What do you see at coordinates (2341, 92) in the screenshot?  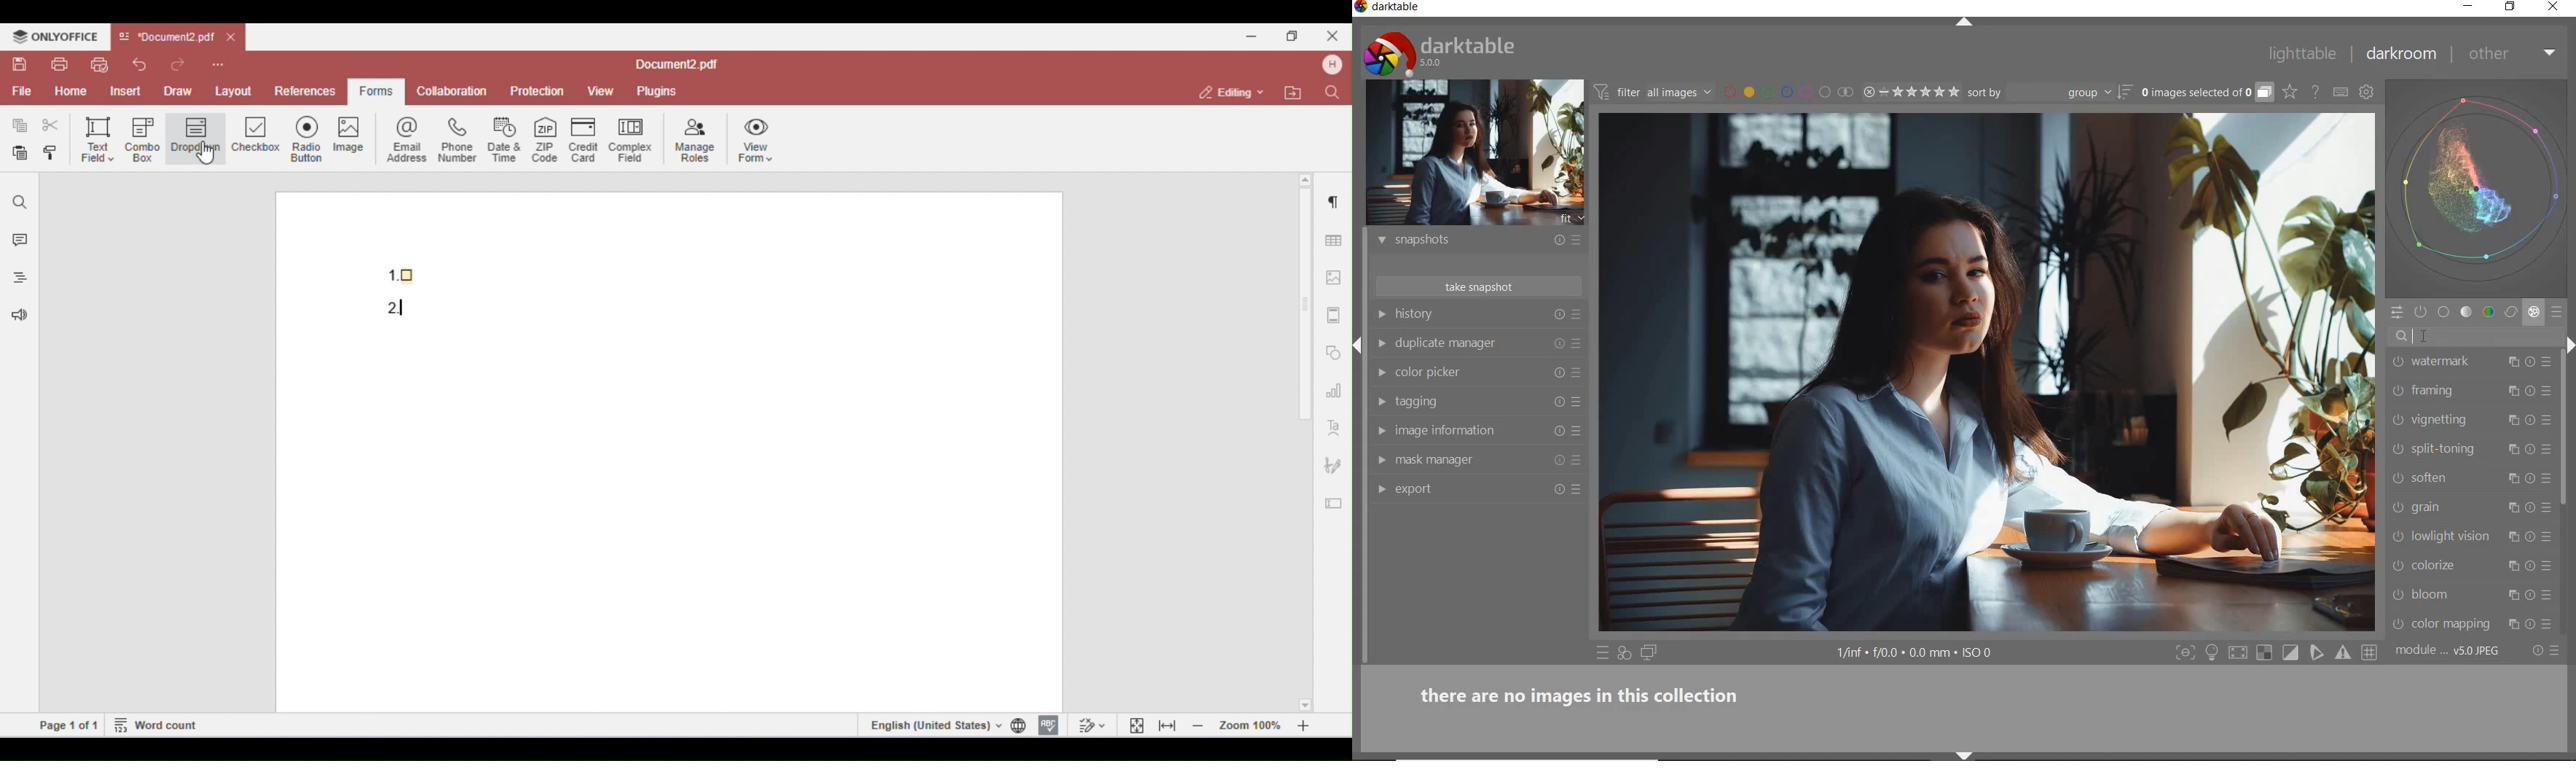 I see `set keyboard shortcuts` at bounding box center [2341, 92].